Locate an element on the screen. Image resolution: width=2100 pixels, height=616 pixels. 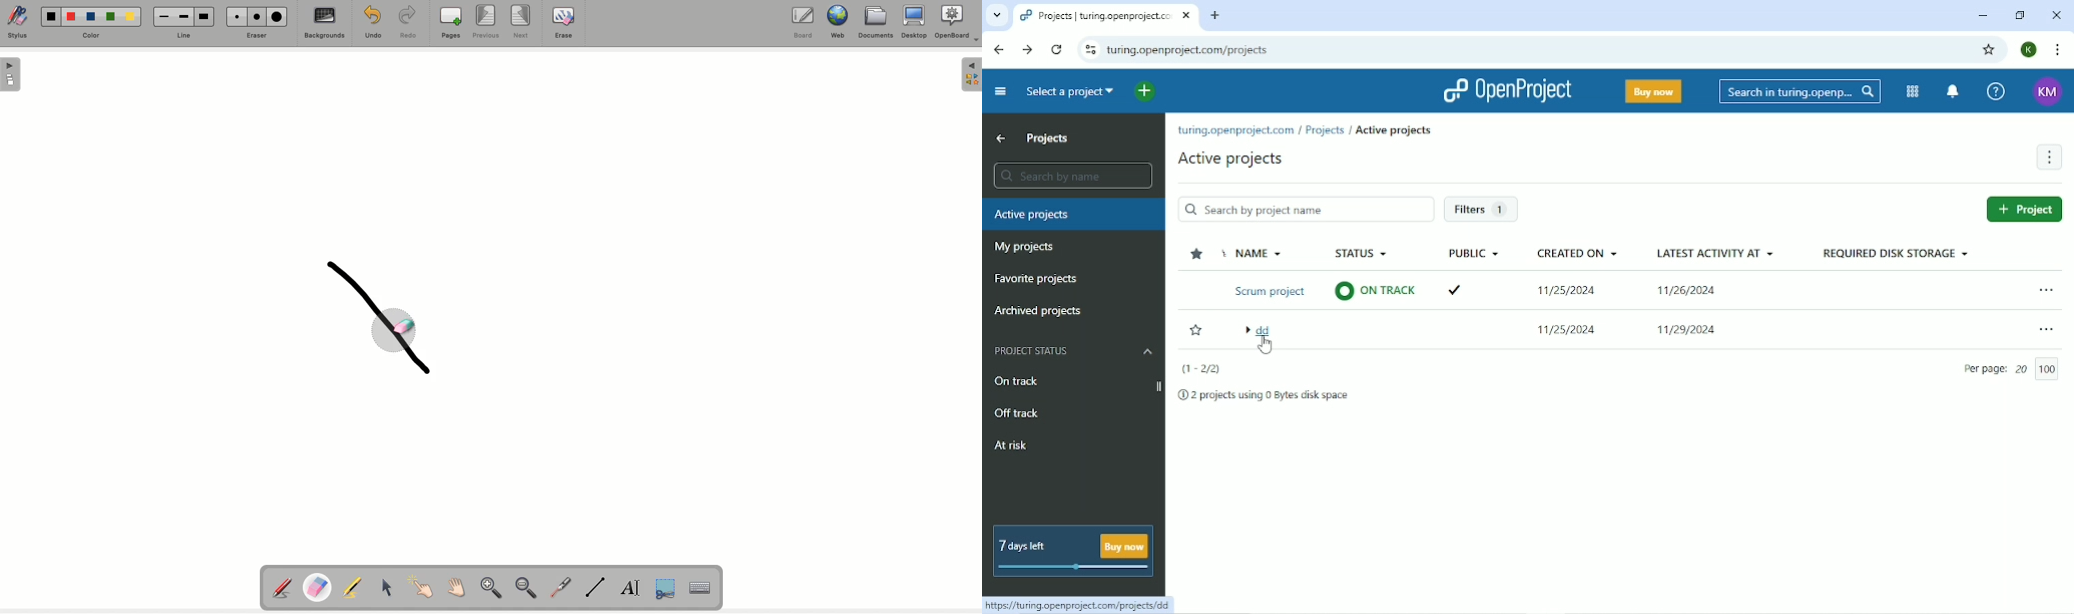
My projects is located at coordinates (1026, 247).